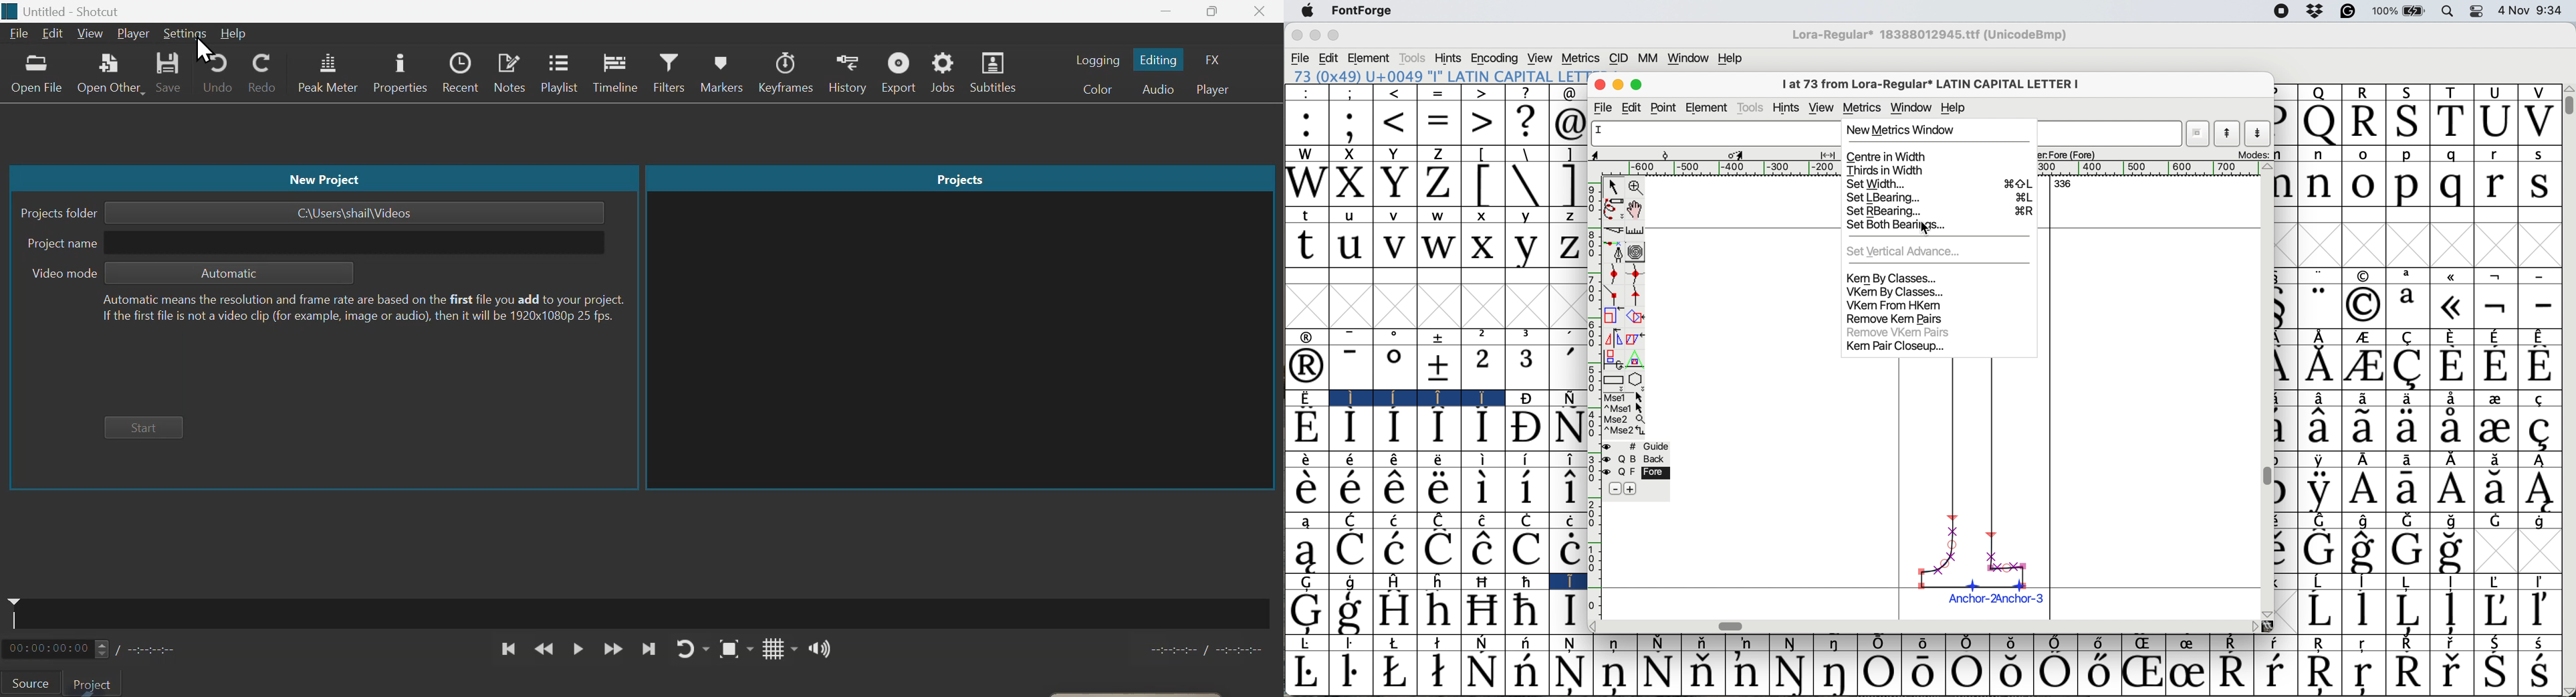 This screenshot has height=700, width=2576. Describe the element at coordinates (1484, 214) in the screenshot. I see `x` at that location.